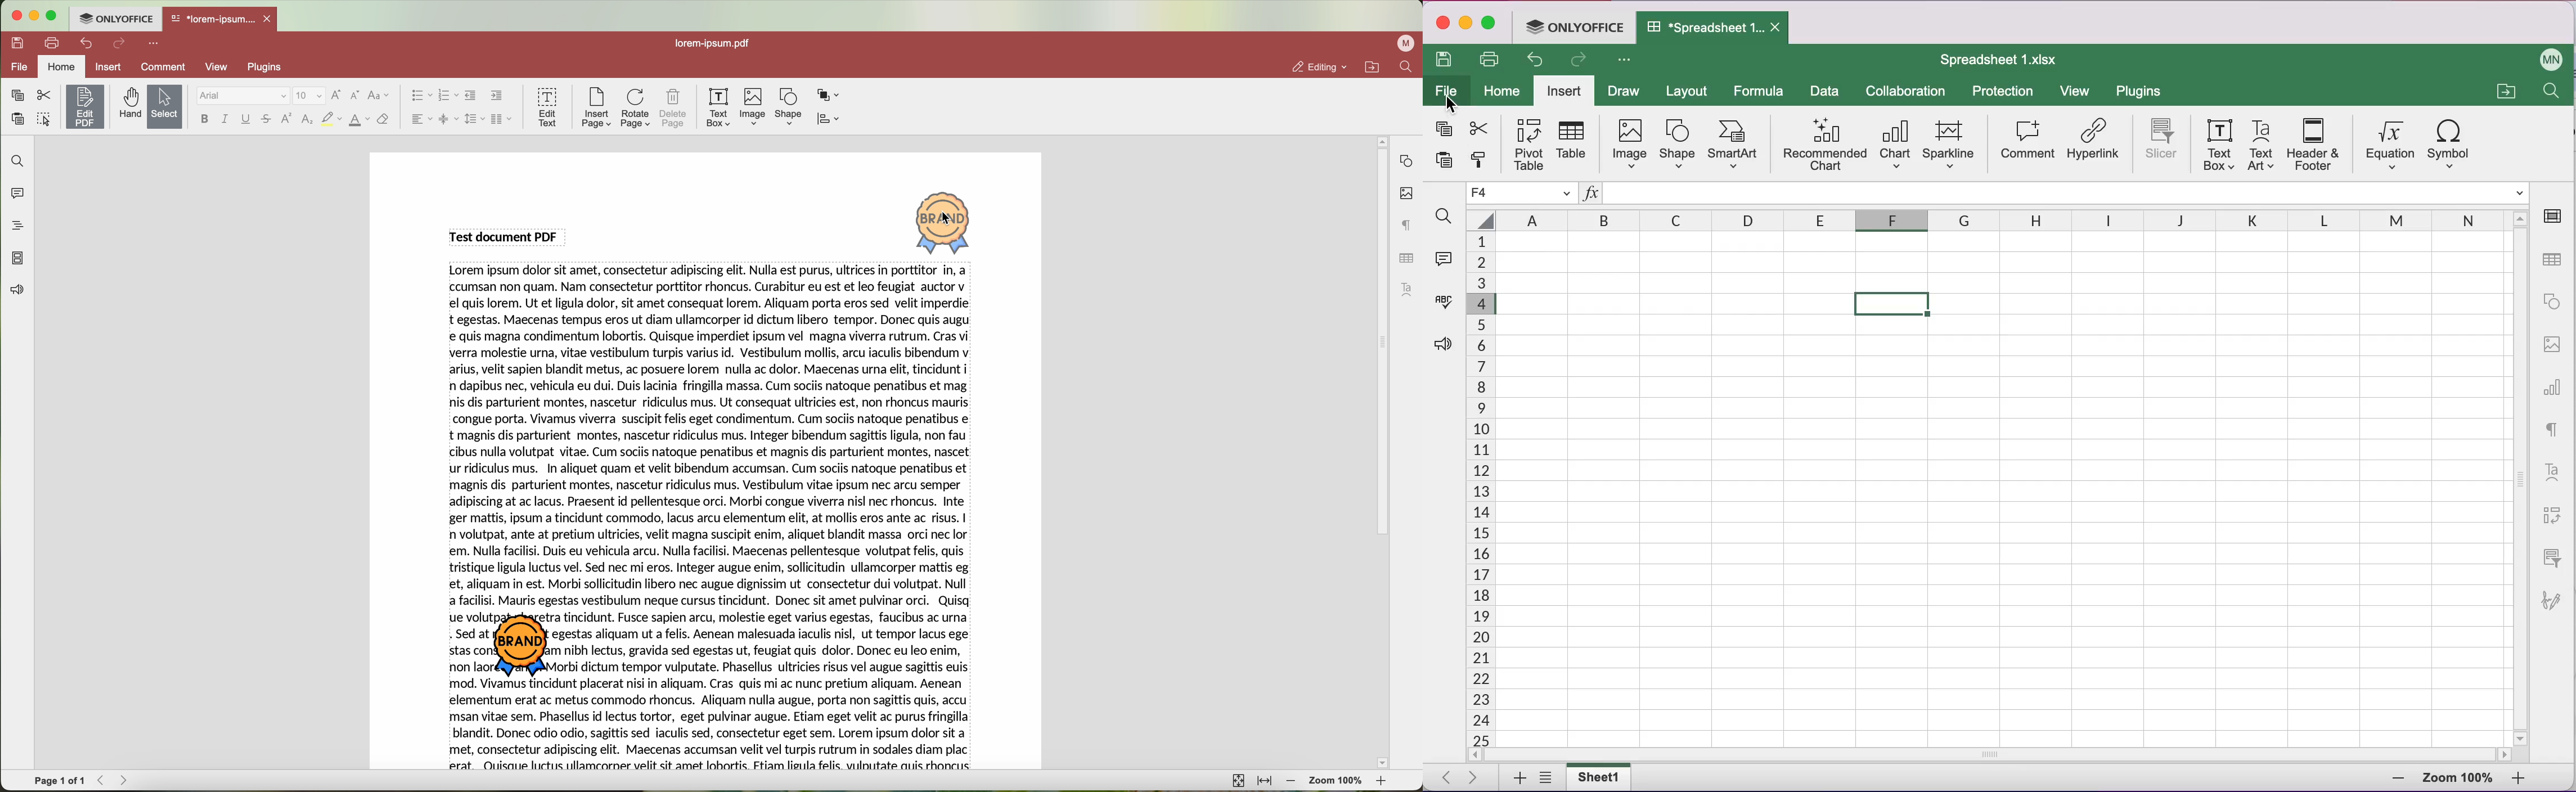 The image size is (2576, 812). I want to click on collaboration, so click(1912, 90).